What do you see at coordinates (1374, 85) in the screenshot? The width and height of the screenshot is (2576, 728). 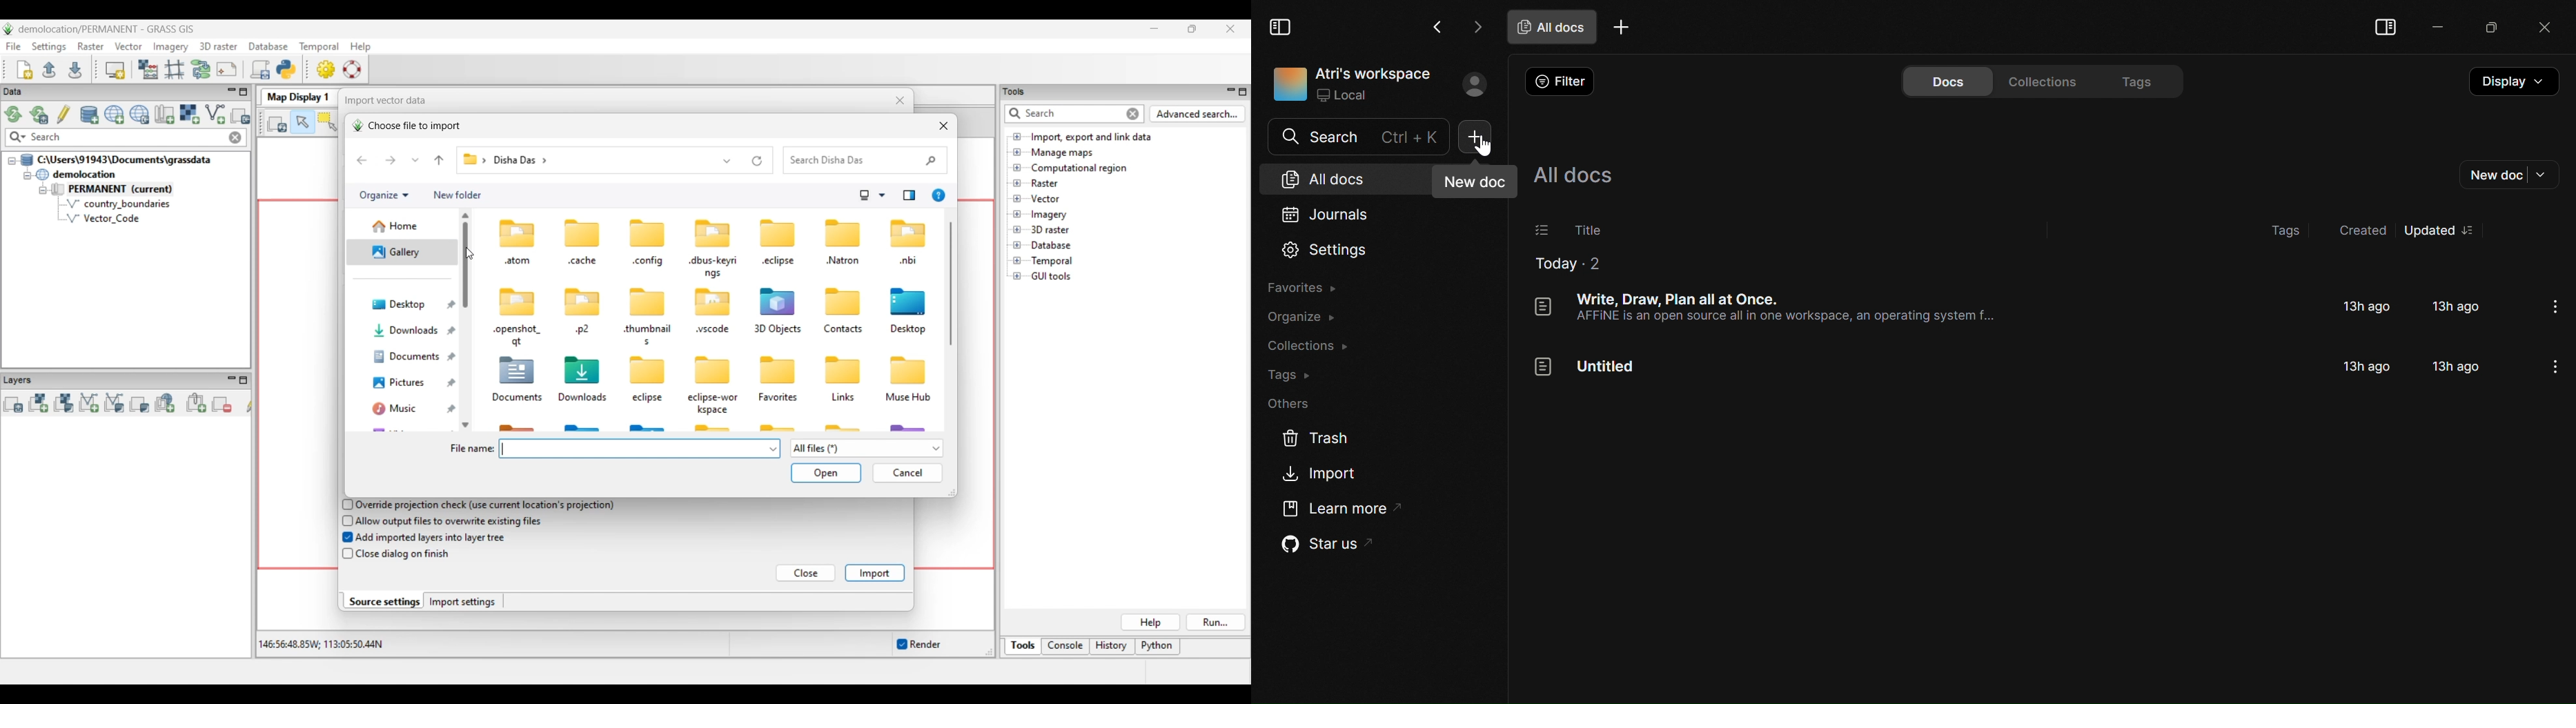 I see `Atri's workspace Local` at bounding box center [1374, 85].